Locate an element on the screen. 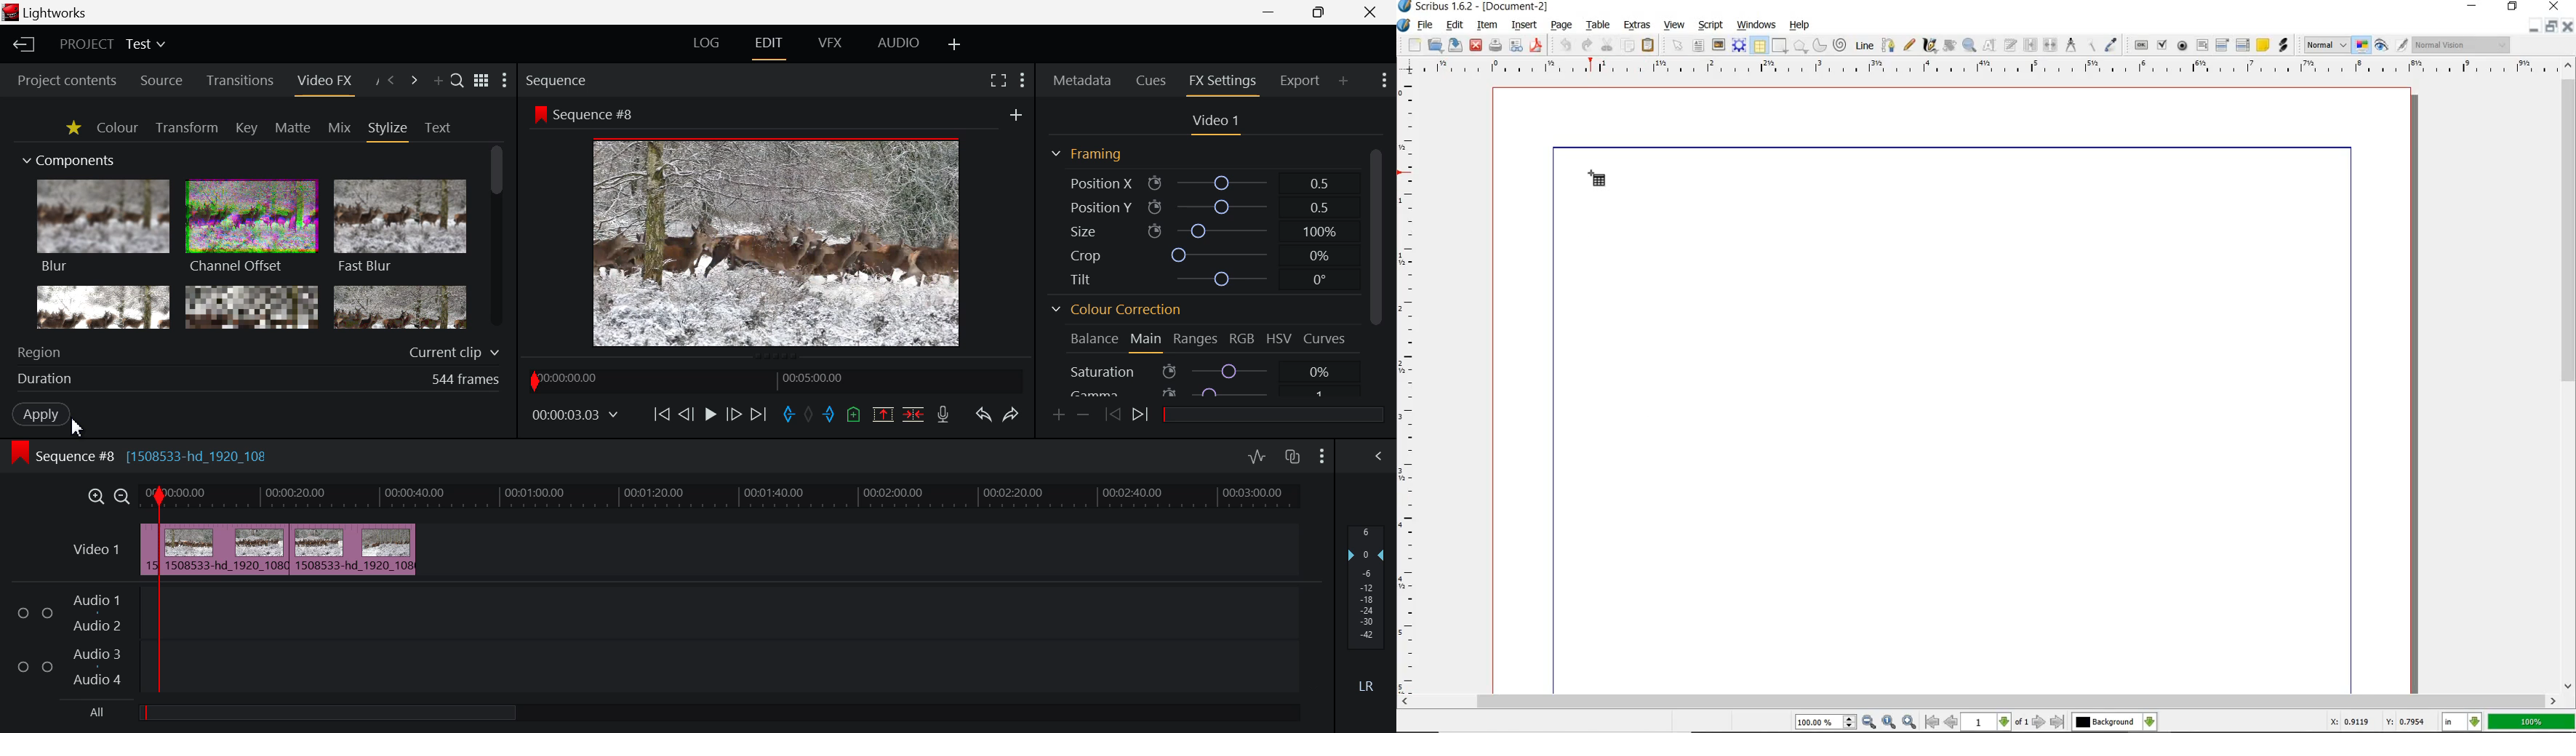  Text is located at coordinates (438, 128).